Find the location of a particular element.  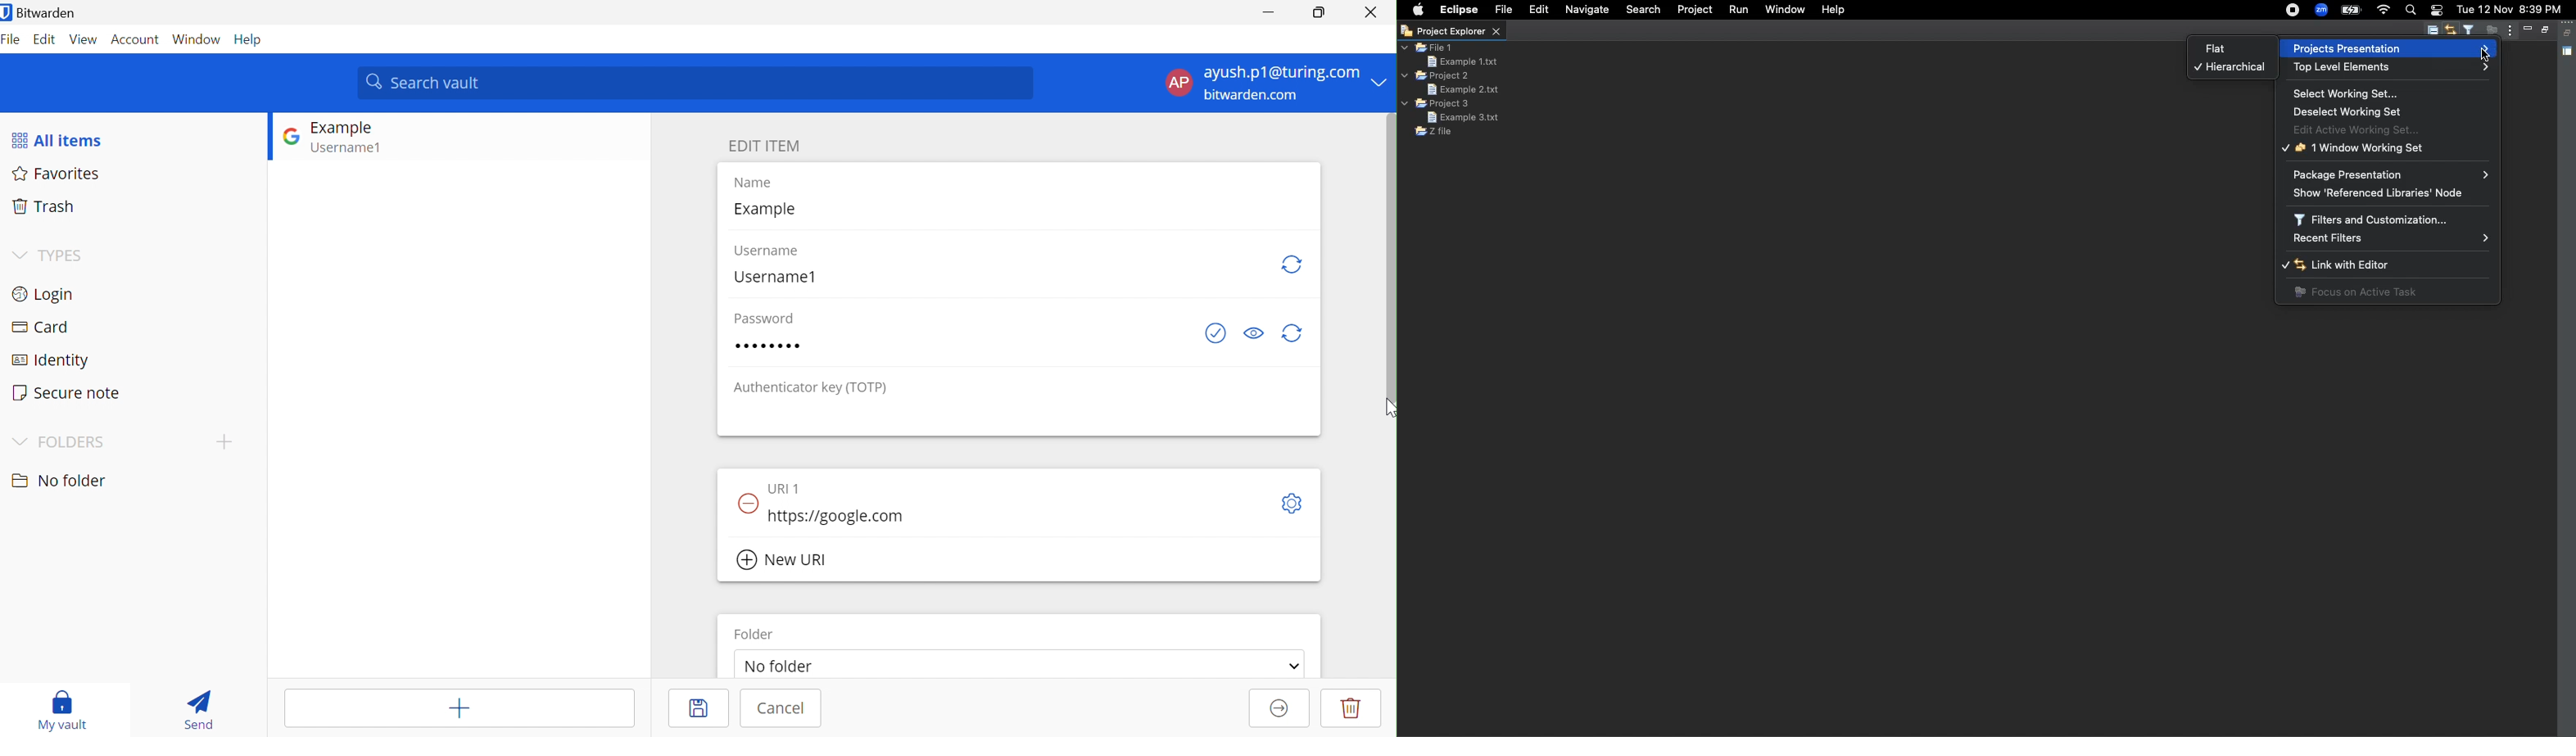

View is located at coordinates (84, 39).